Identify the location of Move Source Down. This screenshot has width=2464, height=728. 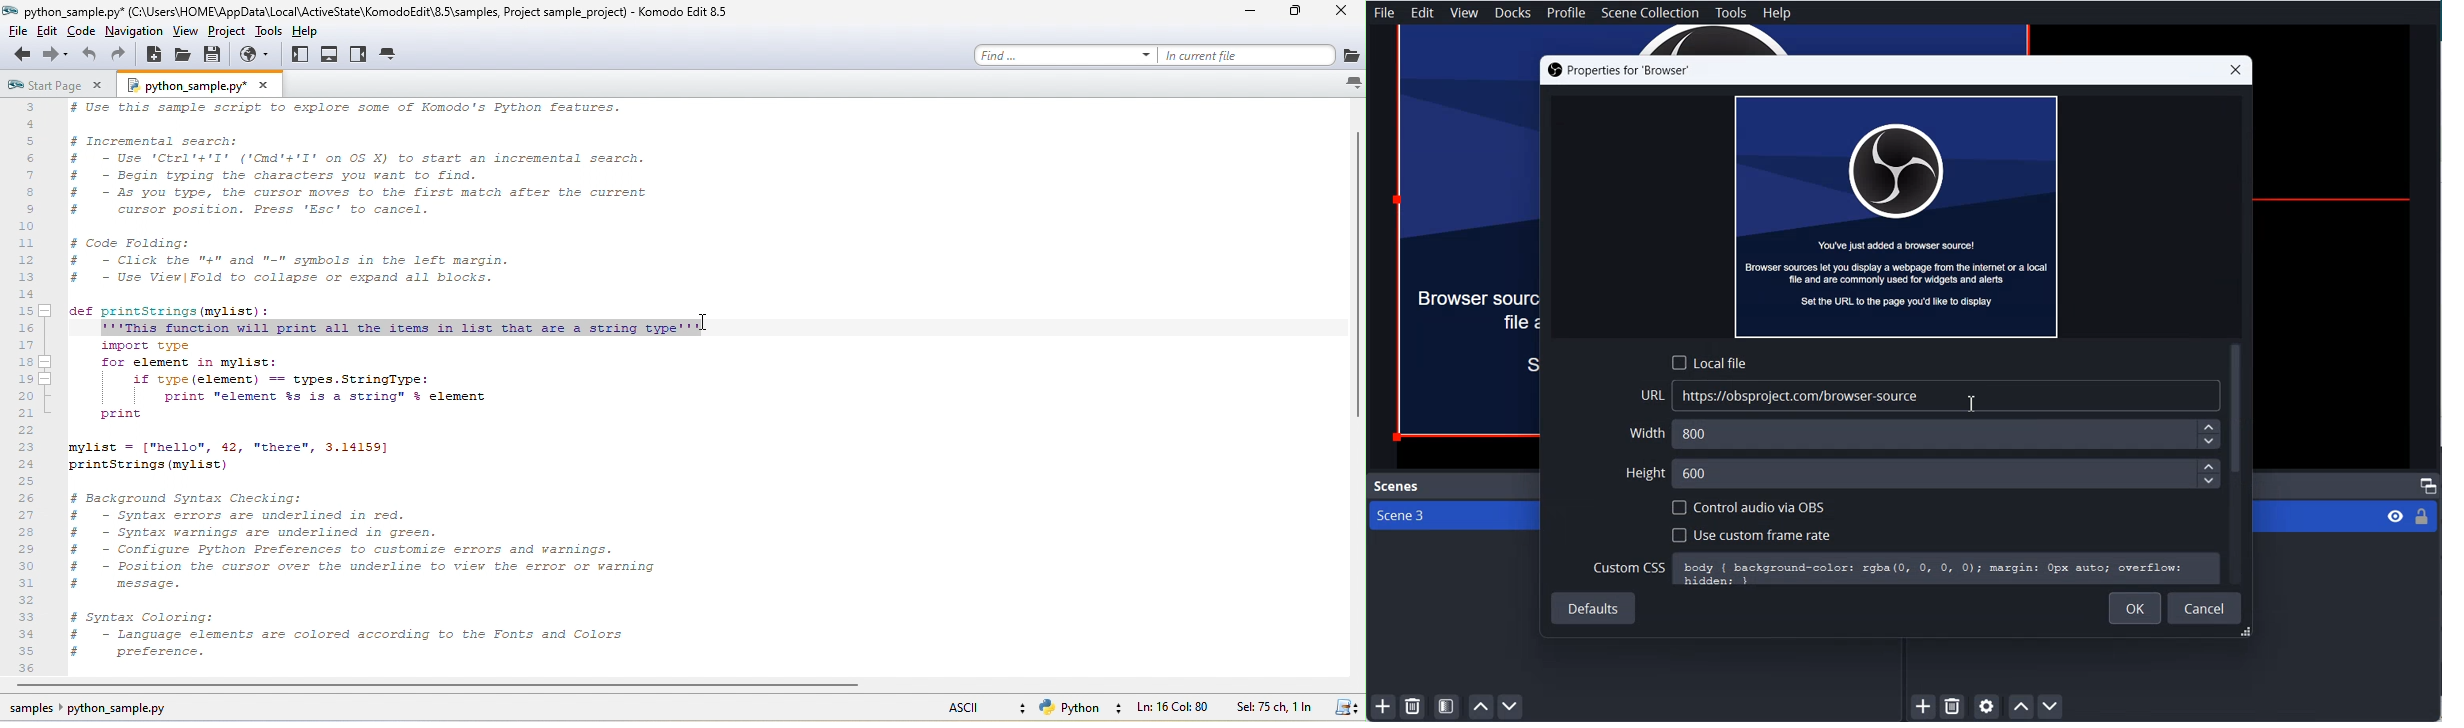
(2051, 705).